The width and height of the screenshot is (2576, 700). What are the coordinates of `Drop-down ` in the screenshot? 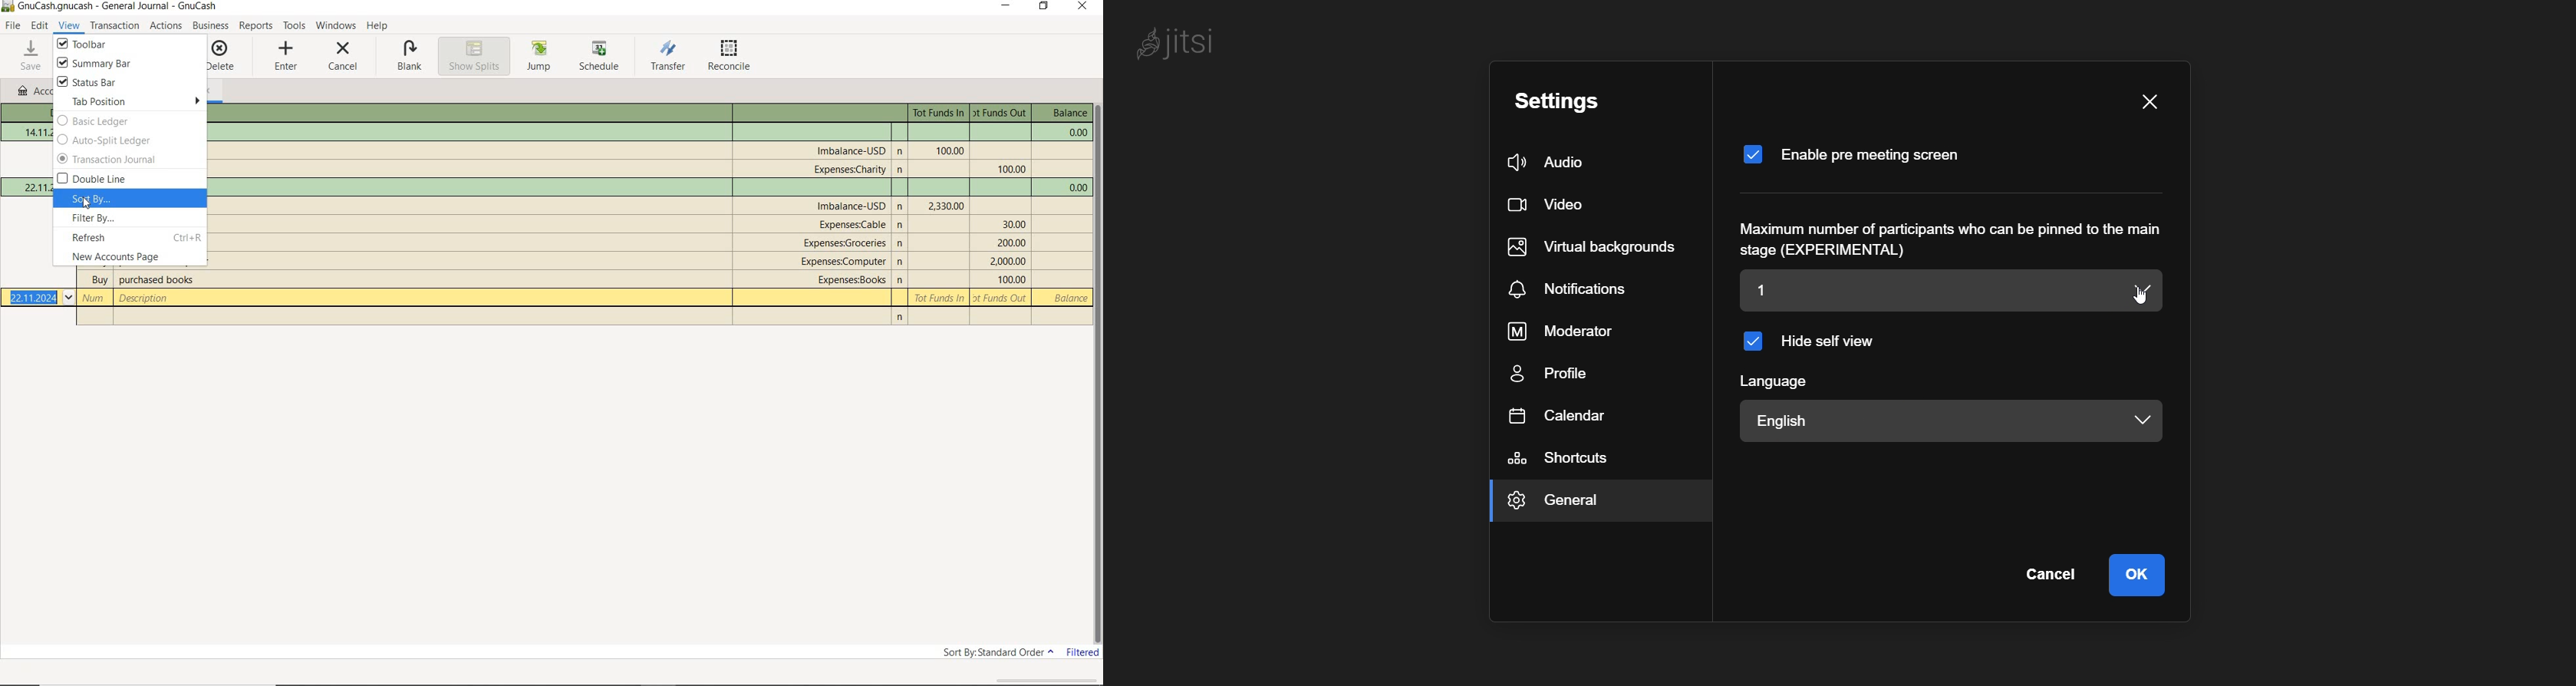 It's located at (69, 298).